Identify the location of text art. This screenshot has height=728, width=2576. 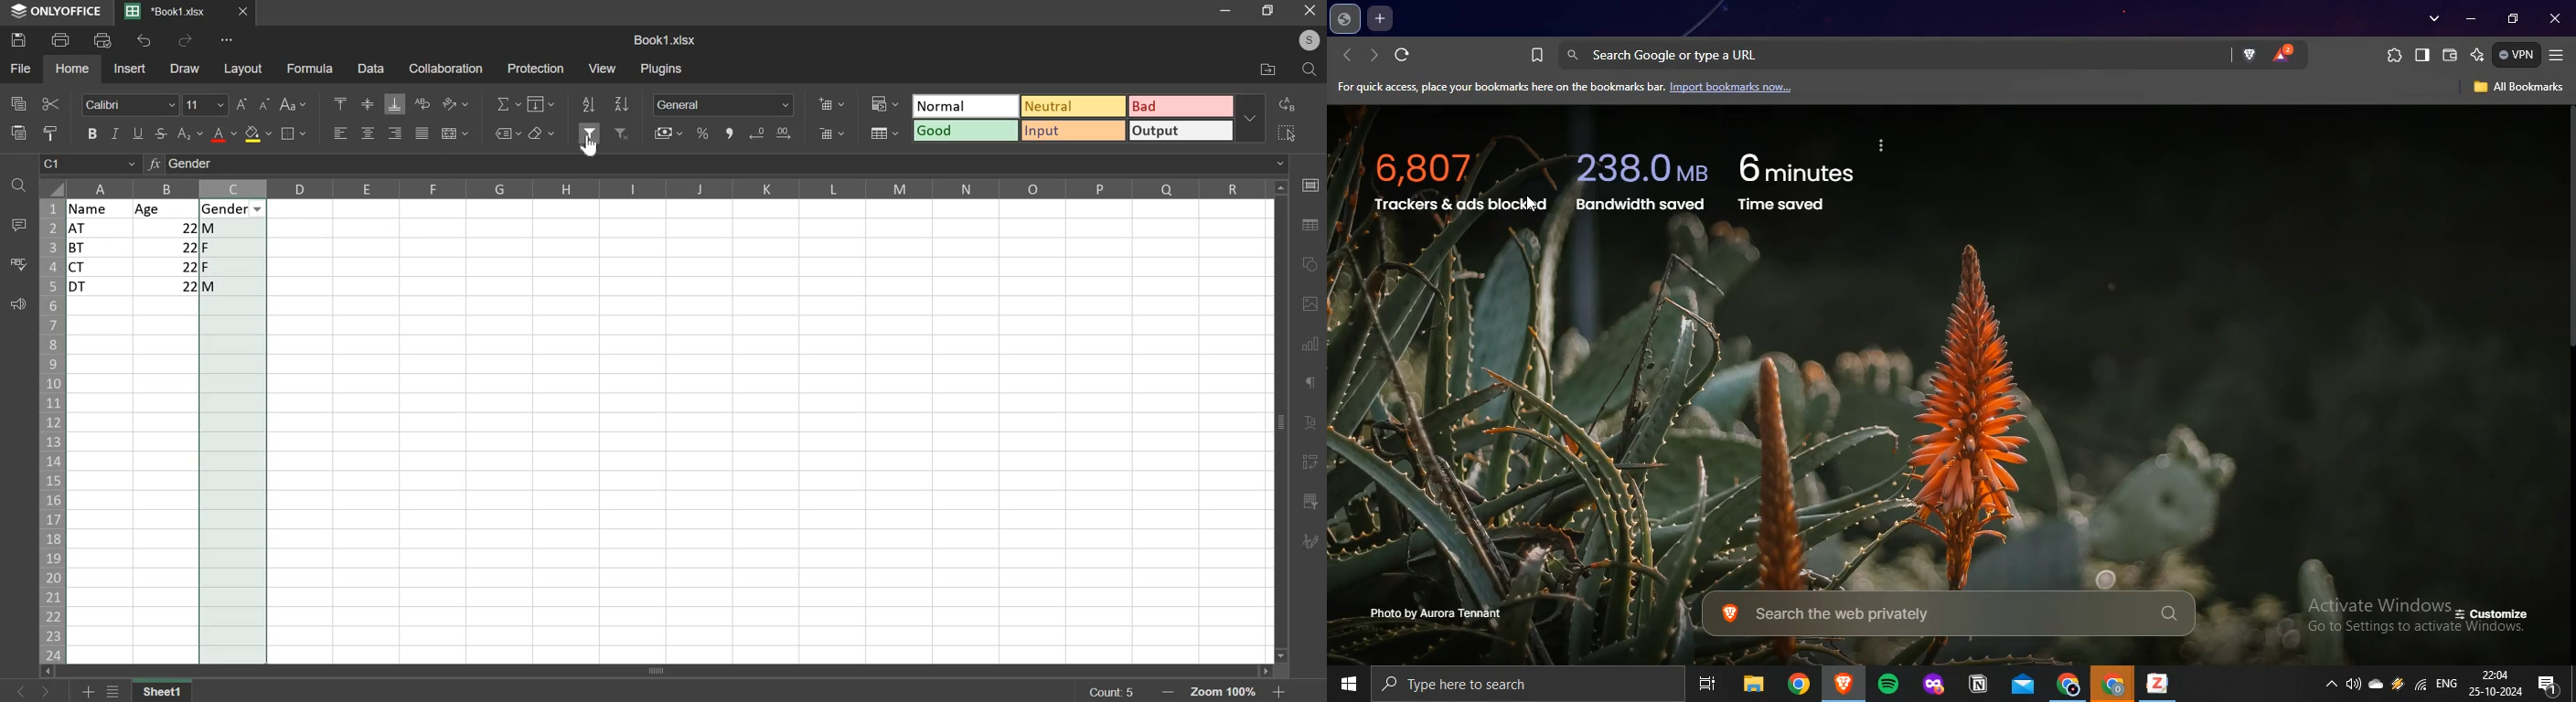
(1310, 425).